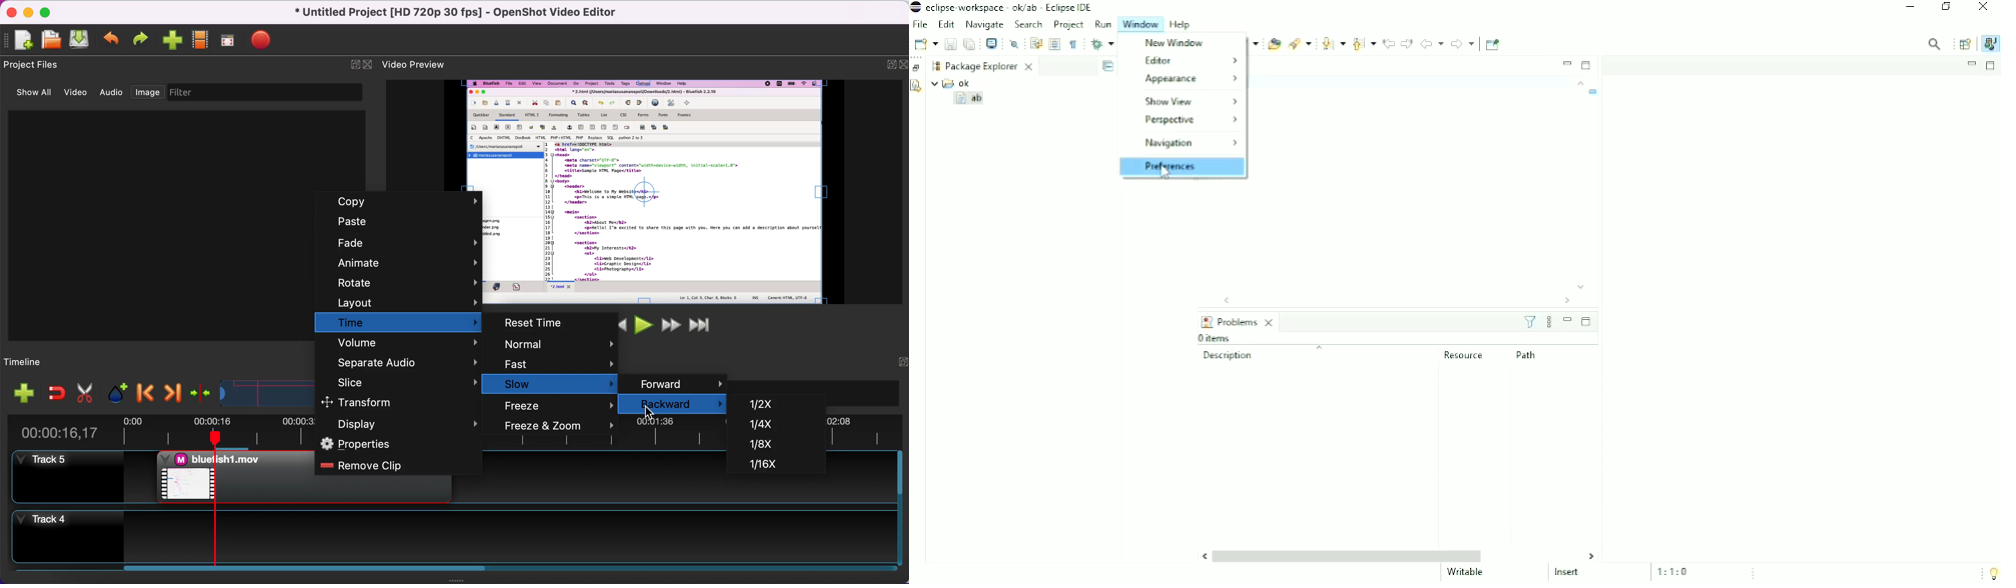 This screenshot has height=588, width=2016. Describe the element at coordinates (1400, 555) in the screenshot. I see `Horizontal scrollbar` at that location.